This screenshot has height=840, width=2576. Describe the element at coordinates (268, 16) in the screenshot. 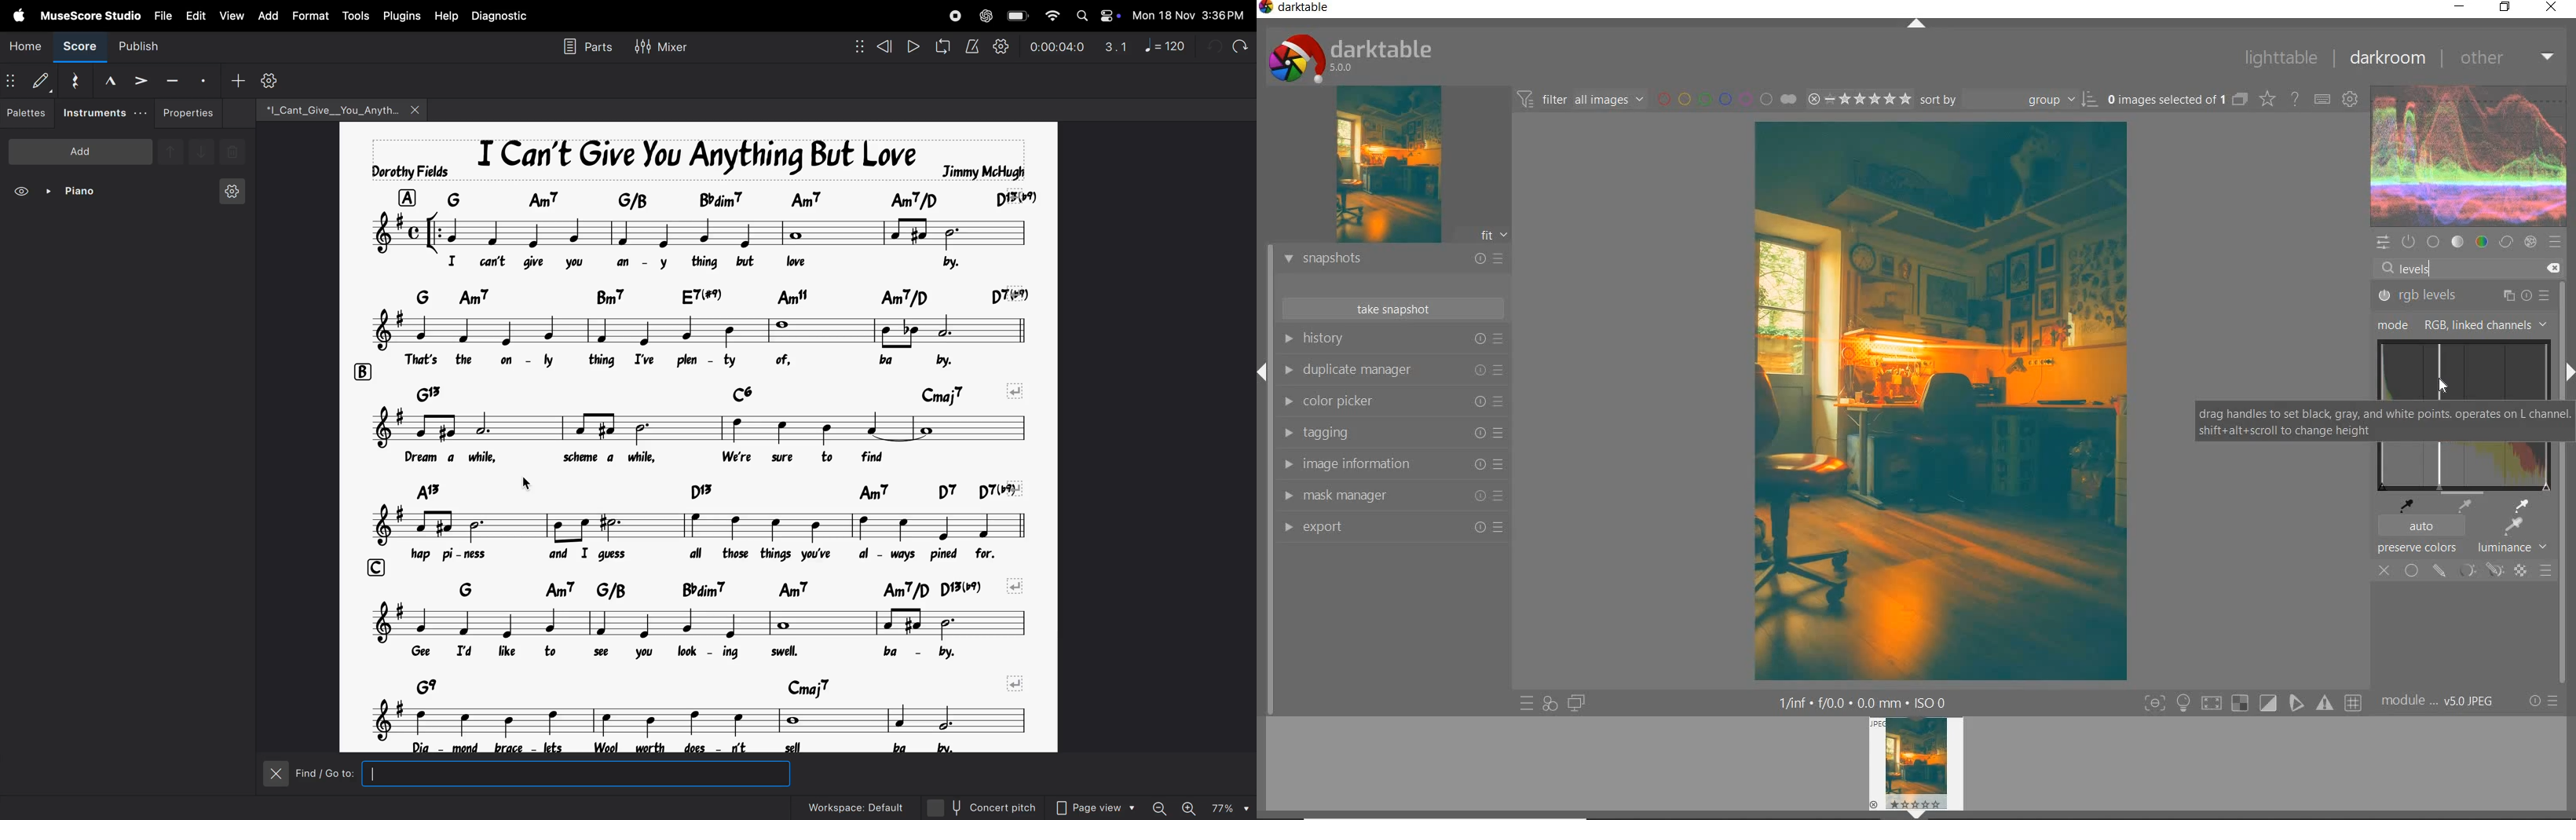

I see `add` at that location.